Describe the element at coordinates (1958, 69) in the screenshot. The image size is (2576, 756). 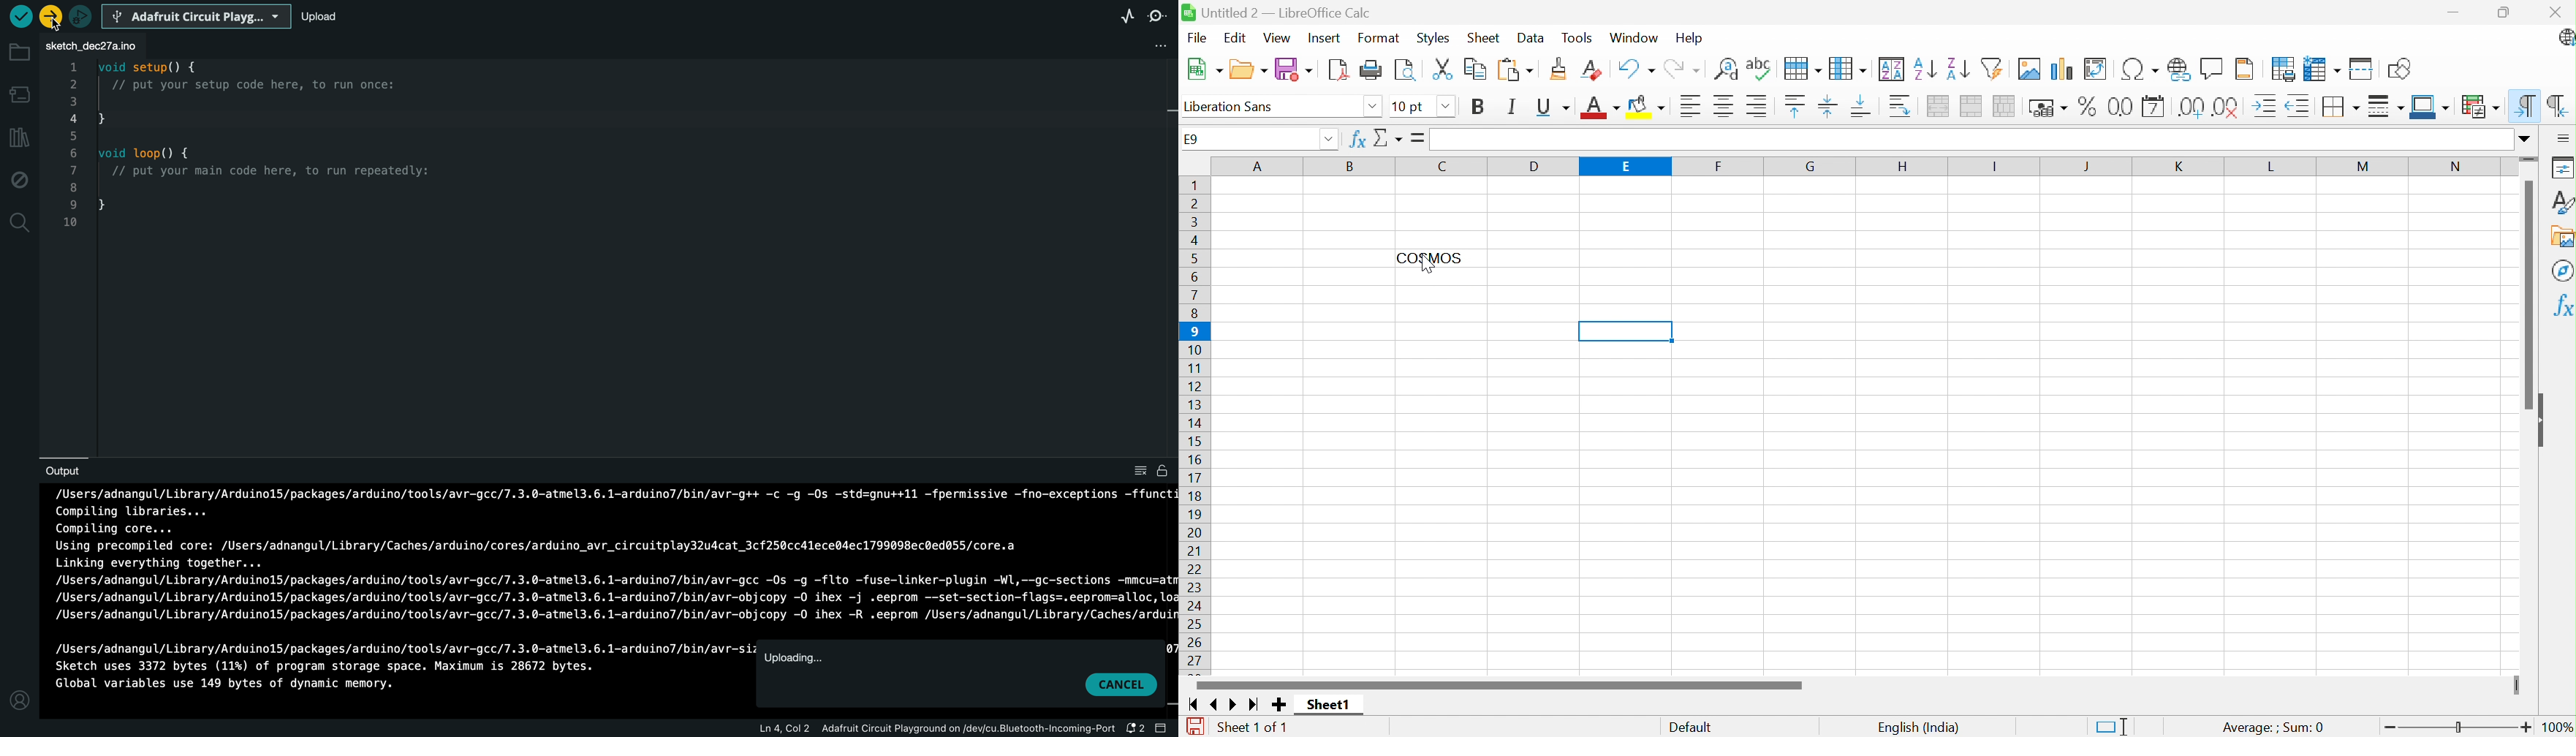
I see `Sort descending` at that location.